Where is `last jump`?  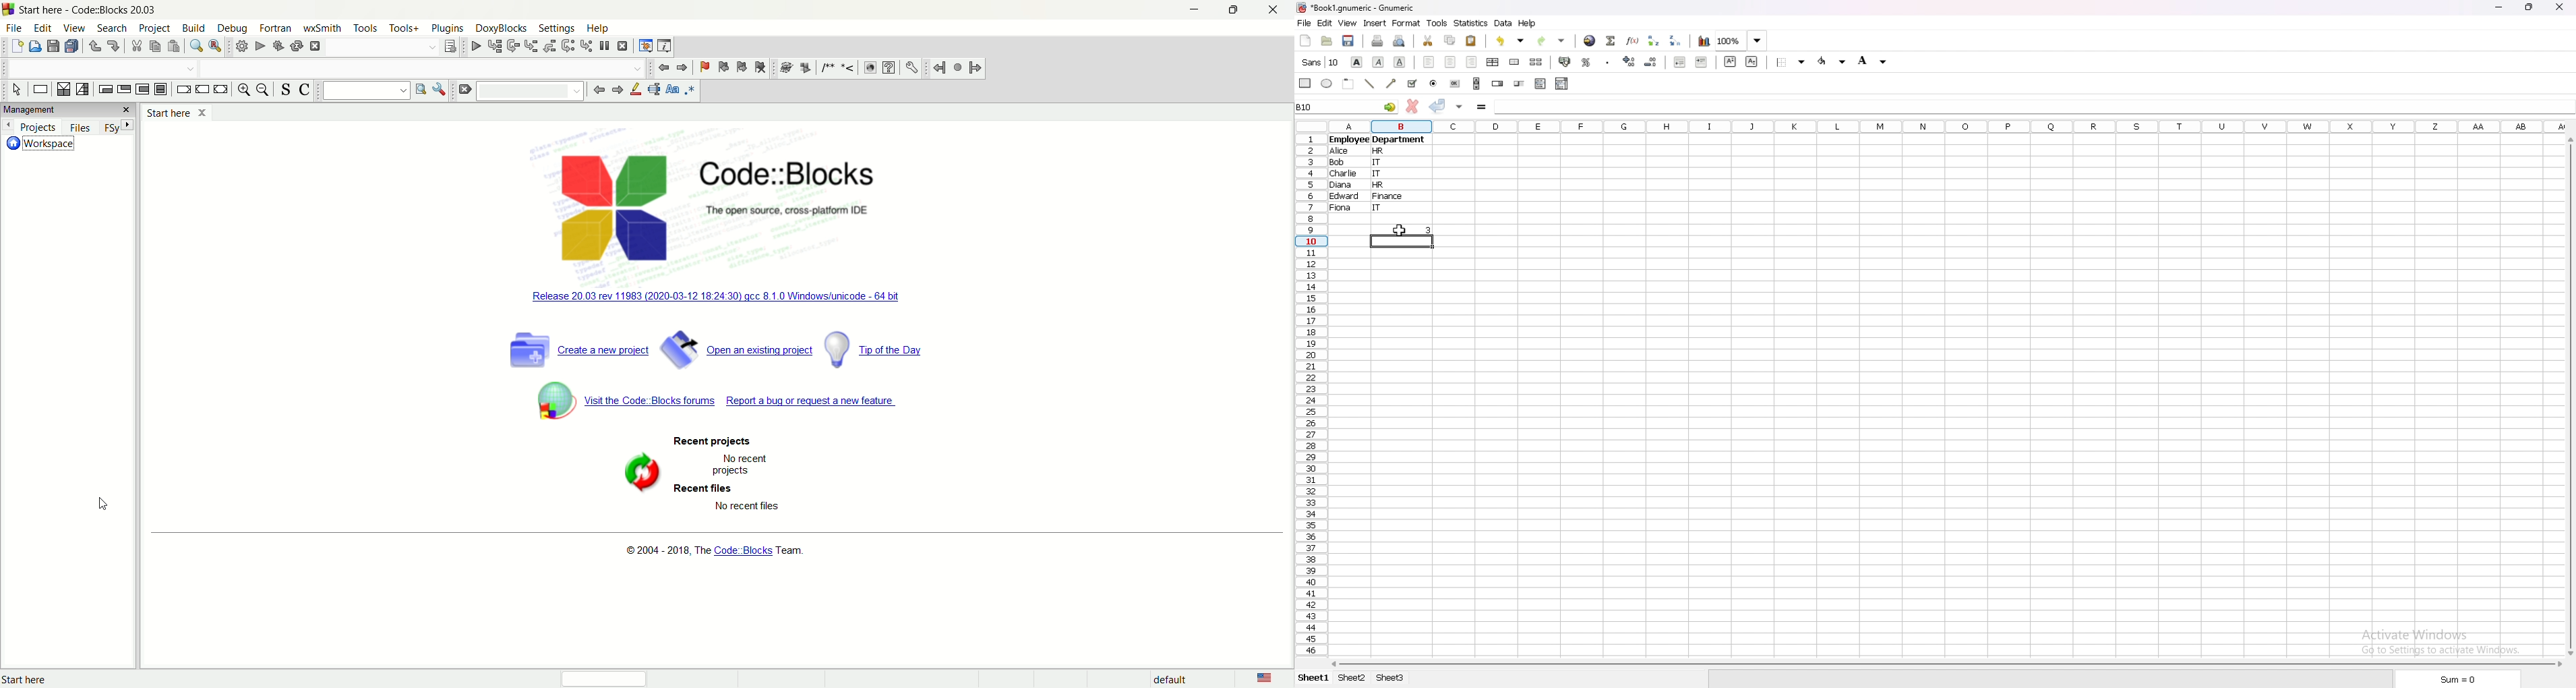
last jump is located at coordinates (957, 69).